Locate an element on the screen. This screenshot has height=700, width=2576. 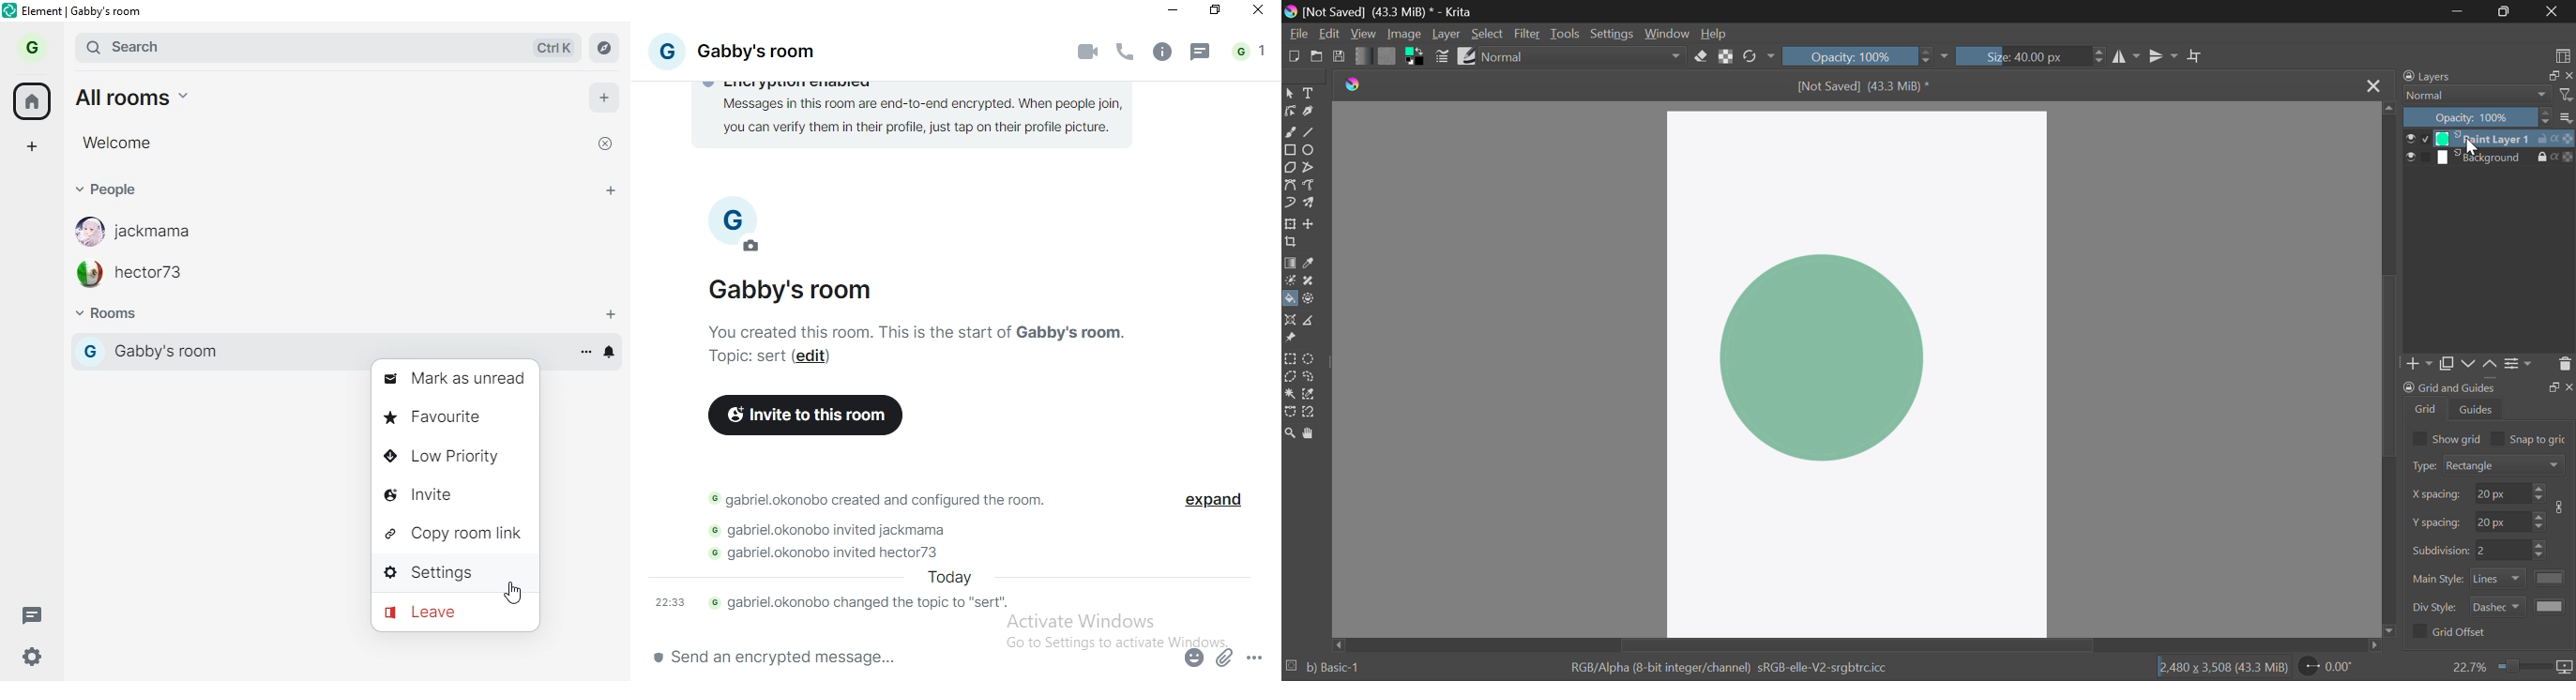
Filter is located at coordinates (1528, 34).